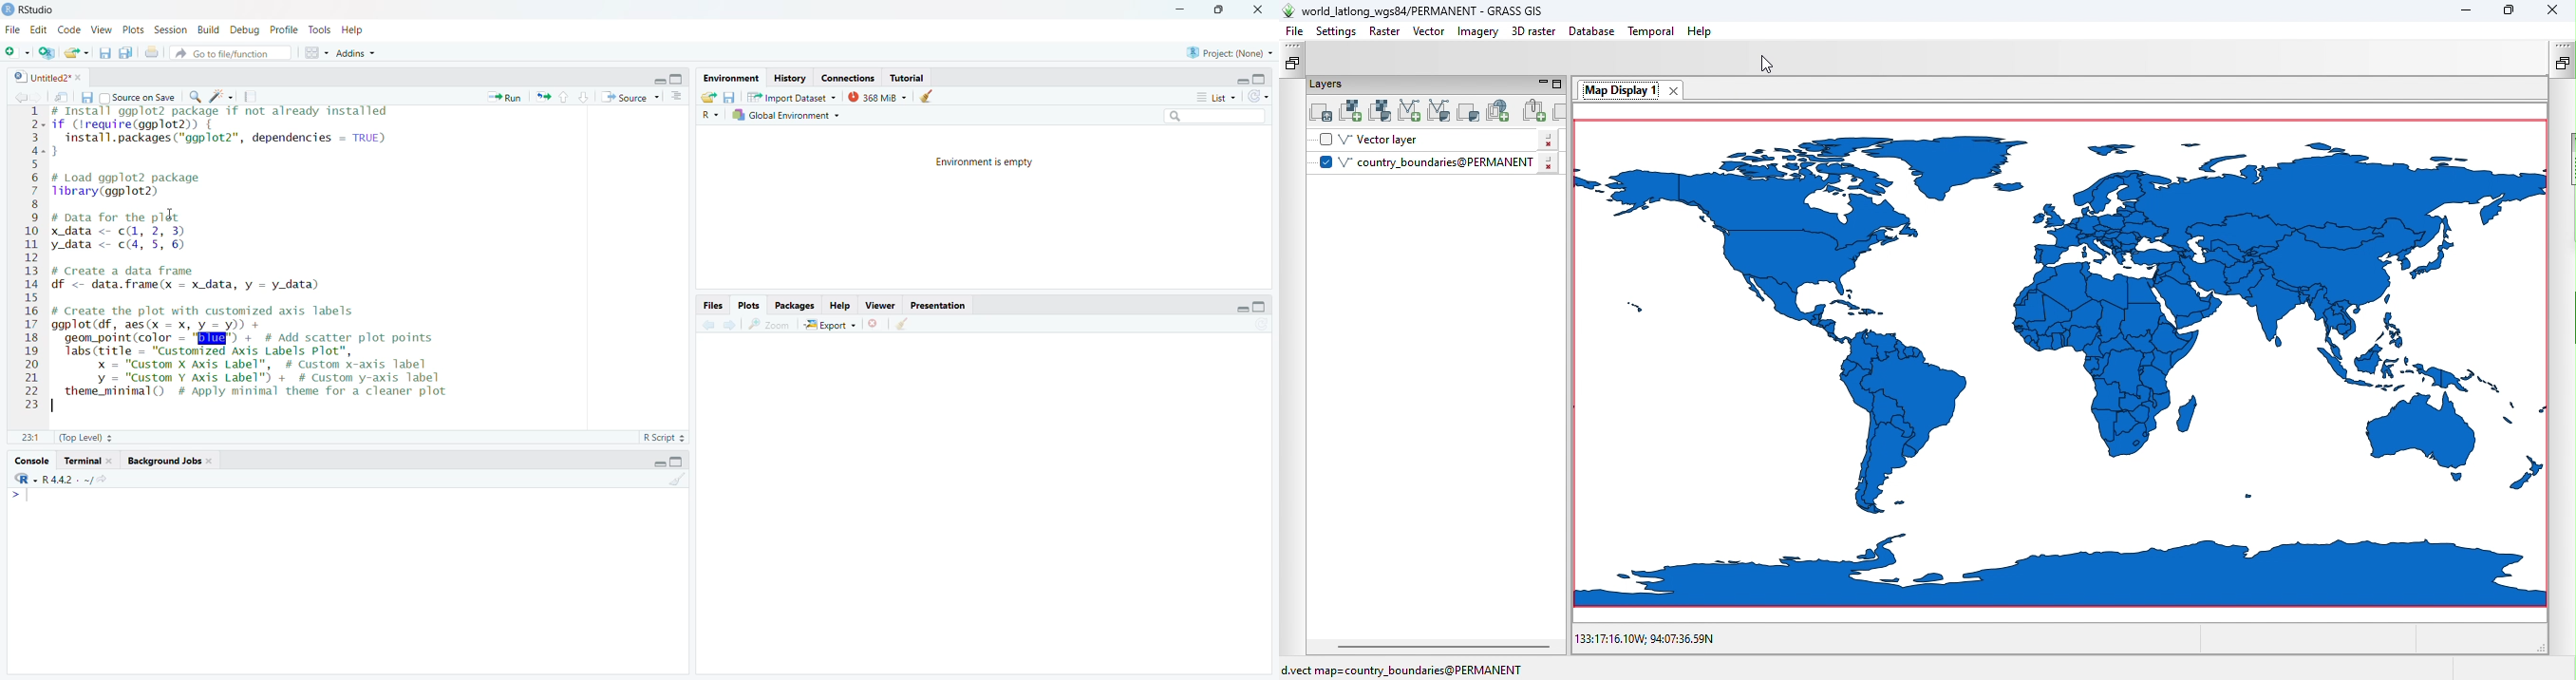 Image resolution: width=2576 pixels, height=700 pixels. What do you see at coordinates (790, 78) in the screenshot?
I see `History` at bounding box center [790, 78].